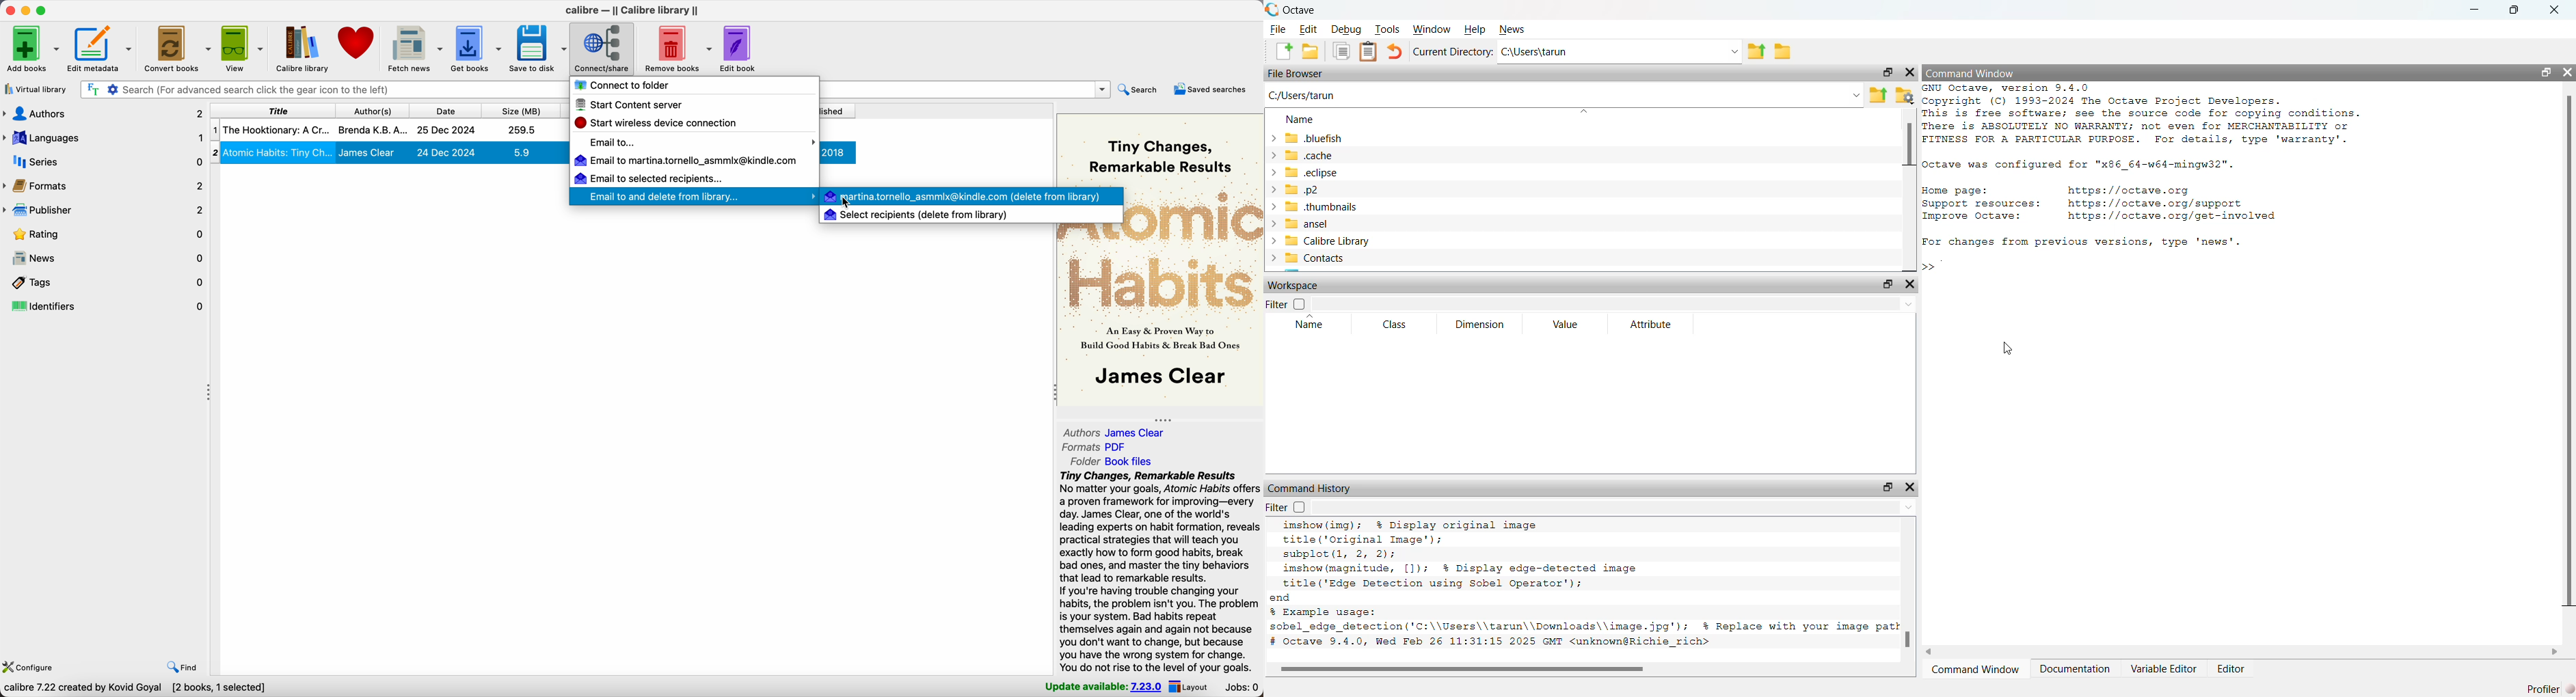 Image resolution: width=2576 pixels, height=700 pixels. What do you see at coordinates (271, 110) in the screenshot?
I see `title` at bounding box center [271, 110].